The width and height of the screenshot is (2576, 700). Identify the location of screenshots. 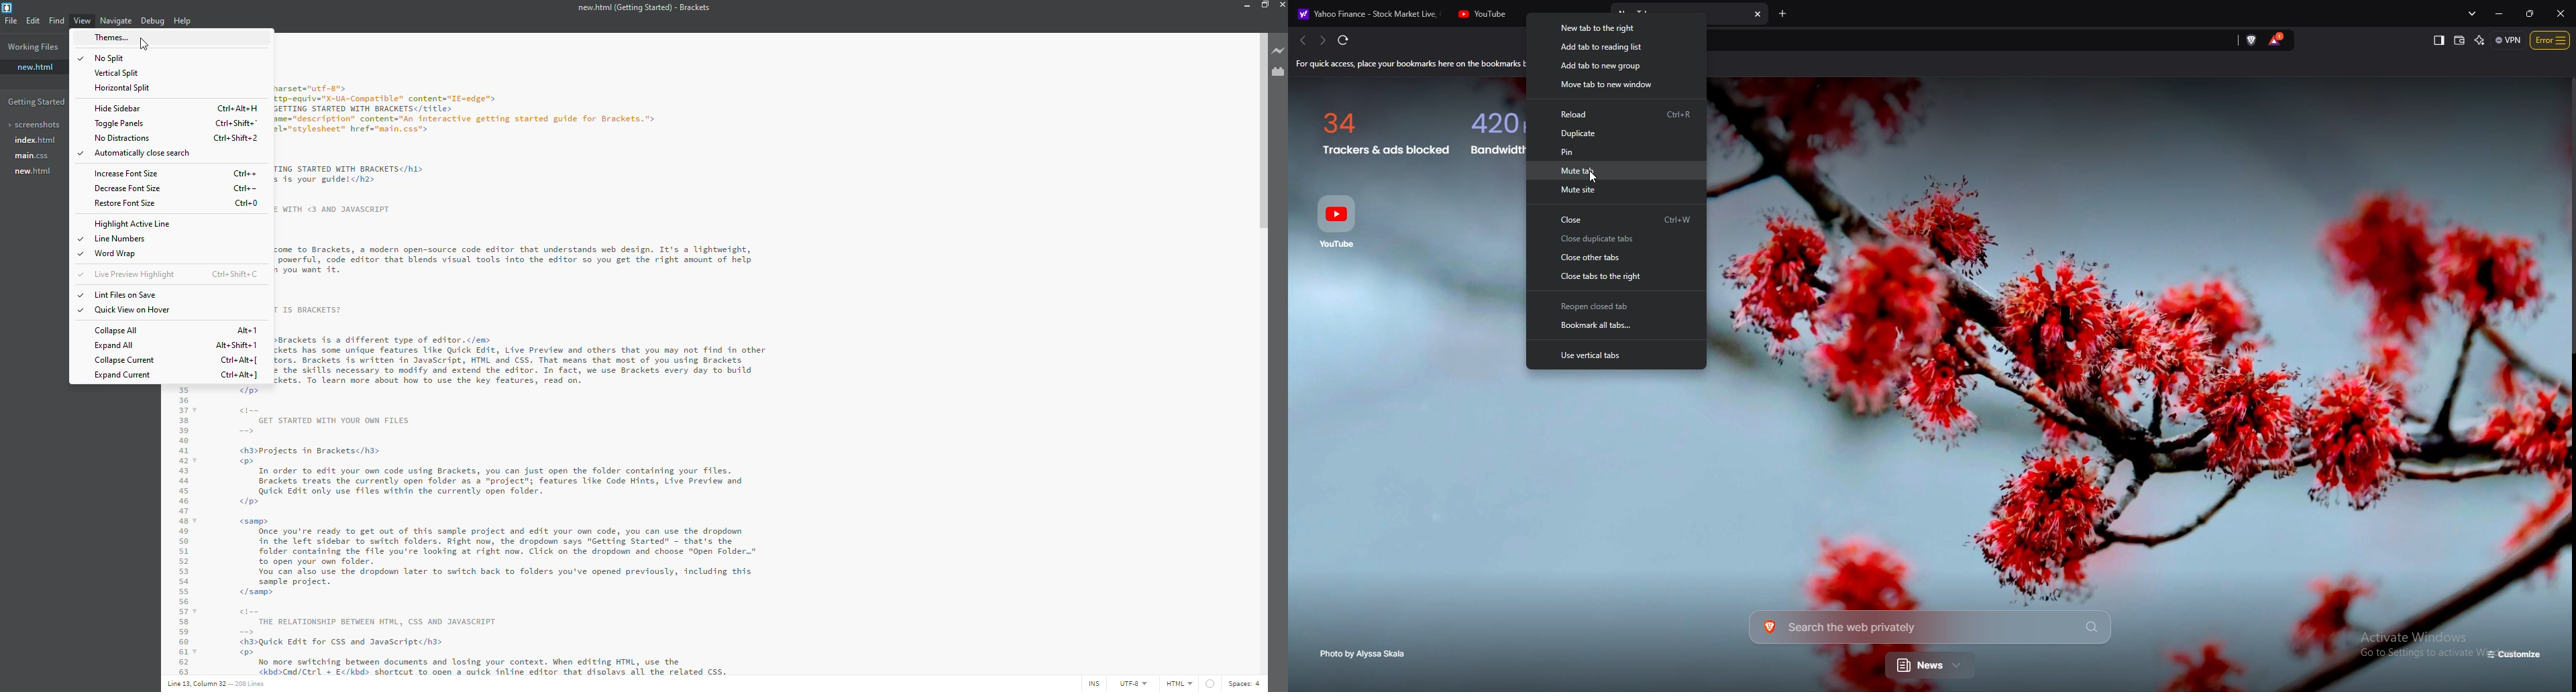
(34, 125).